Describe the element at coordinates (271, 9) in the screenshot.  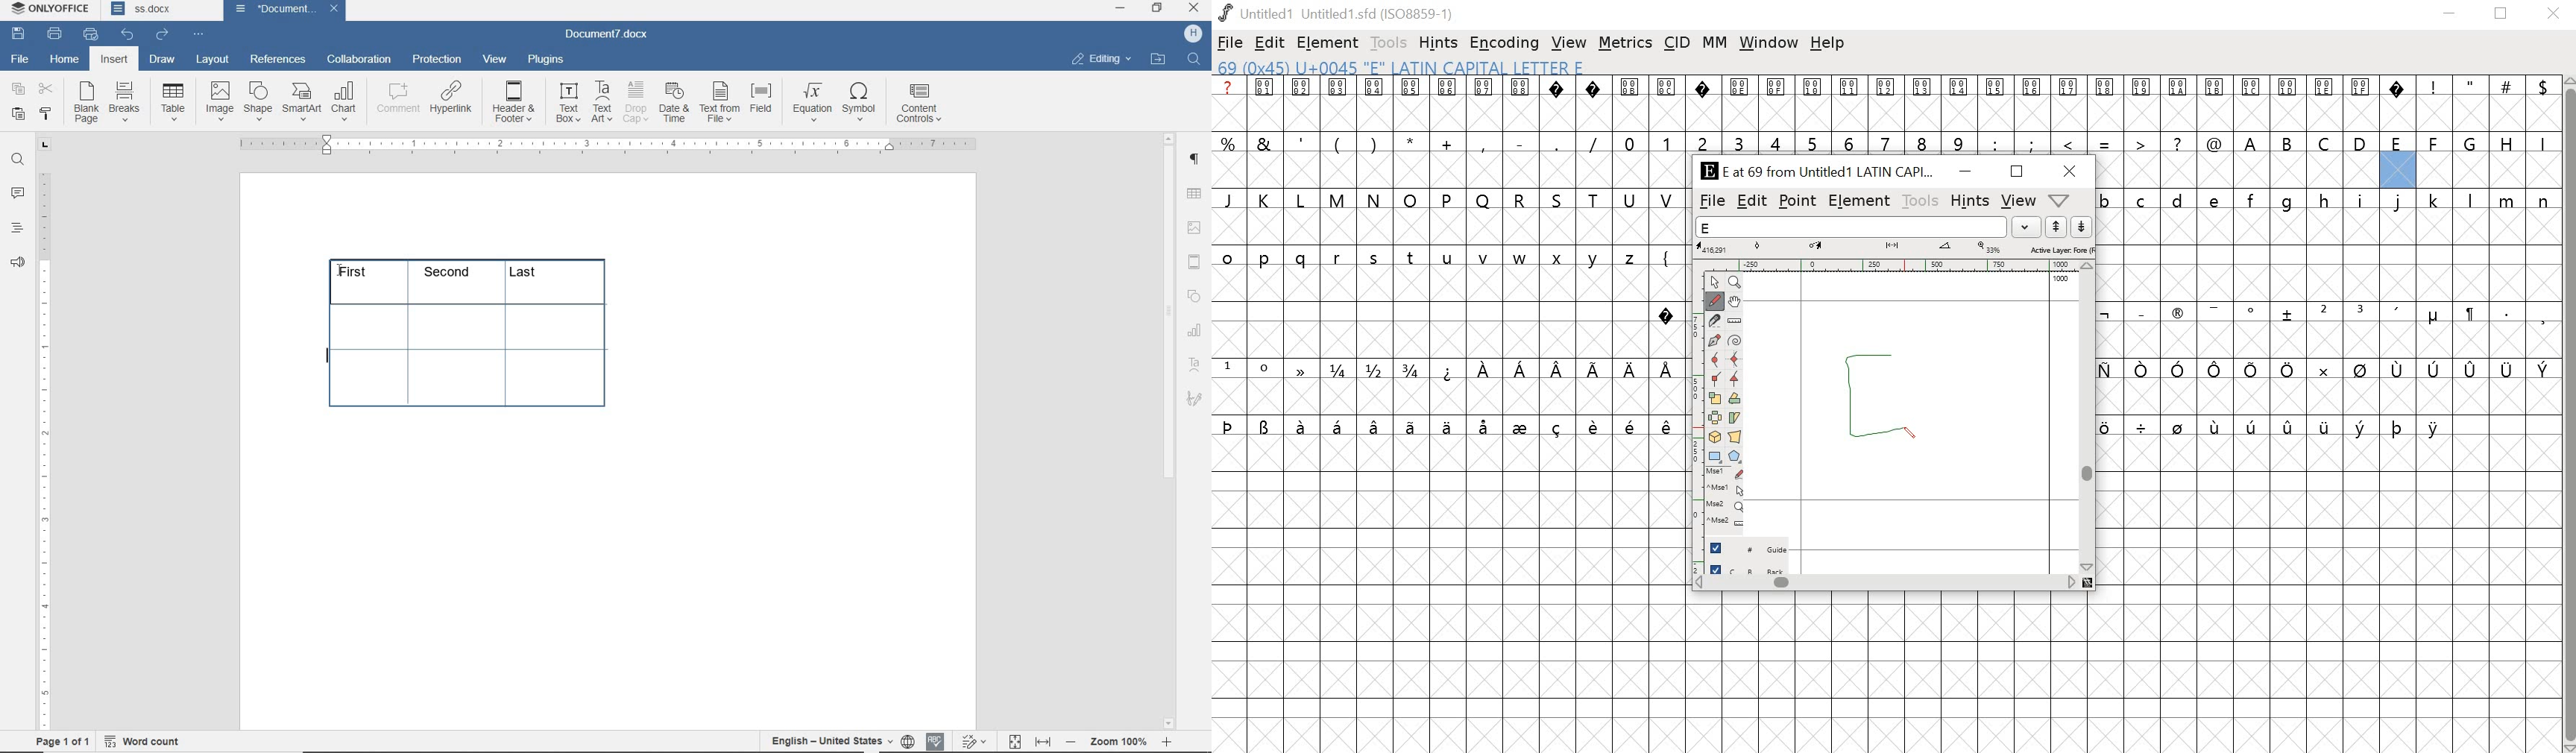
I see `document` at that location.